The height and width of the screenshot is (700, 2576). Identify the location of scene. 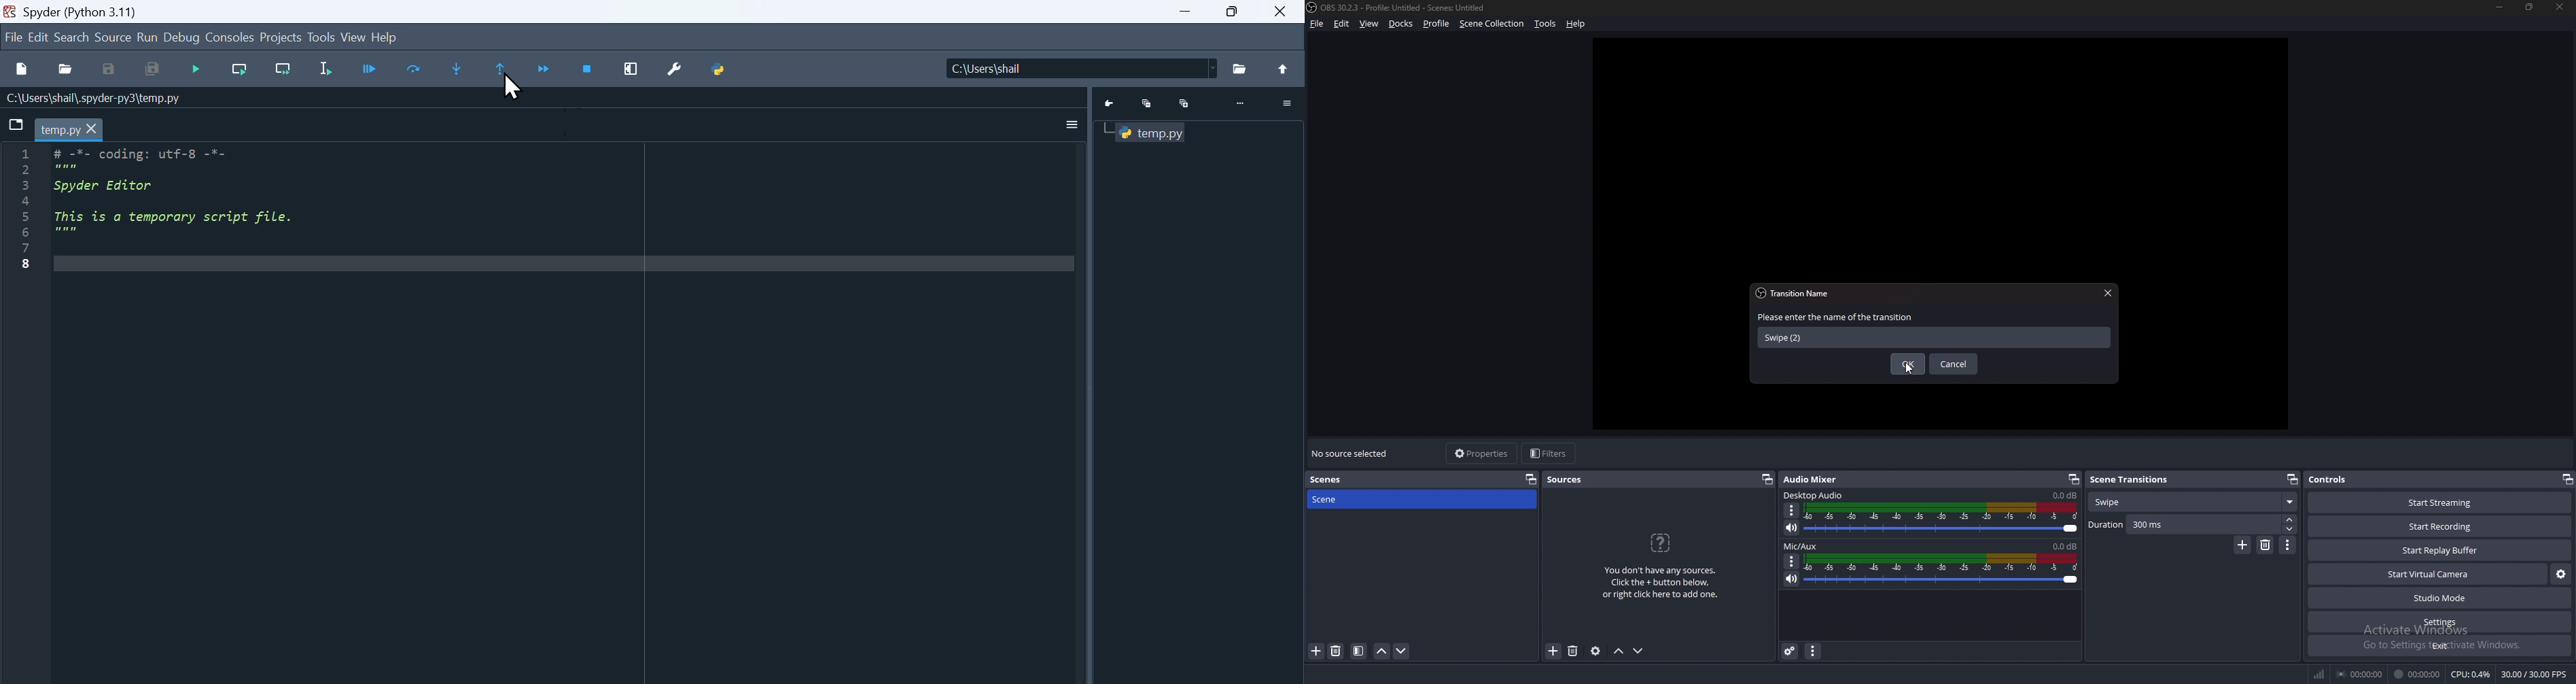
(1348, 500).